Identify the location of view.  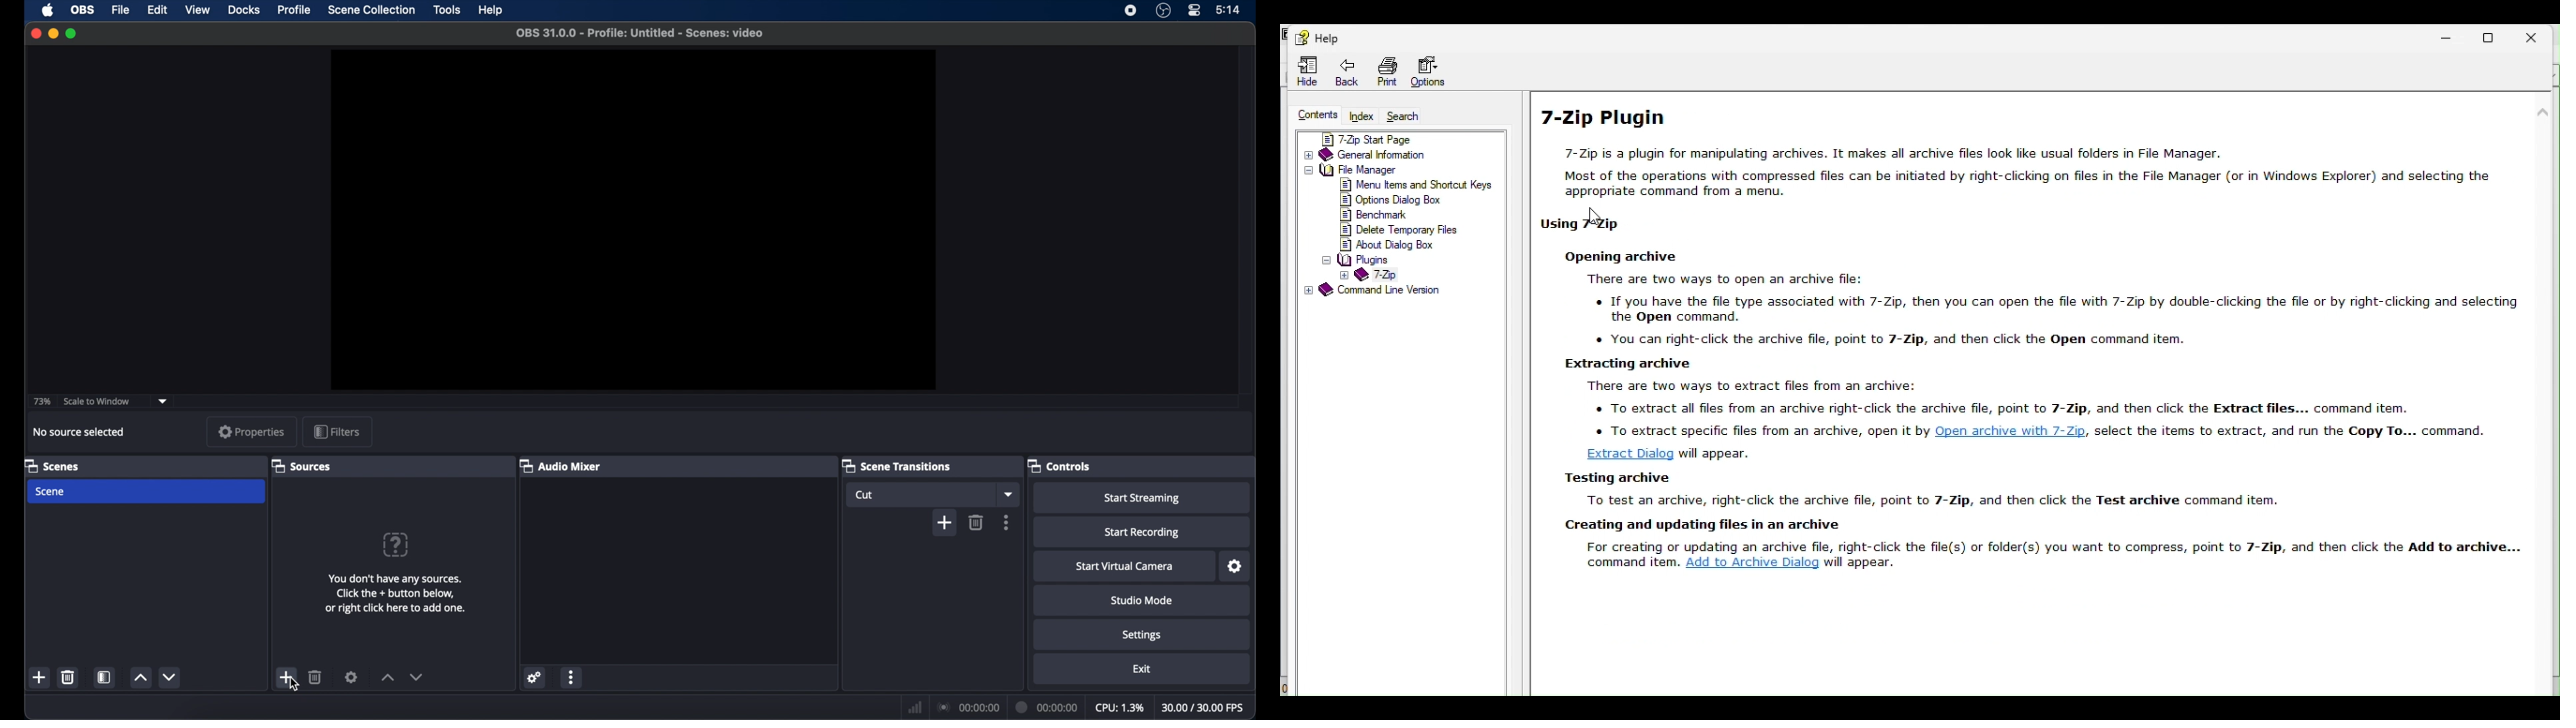
(197, 9).